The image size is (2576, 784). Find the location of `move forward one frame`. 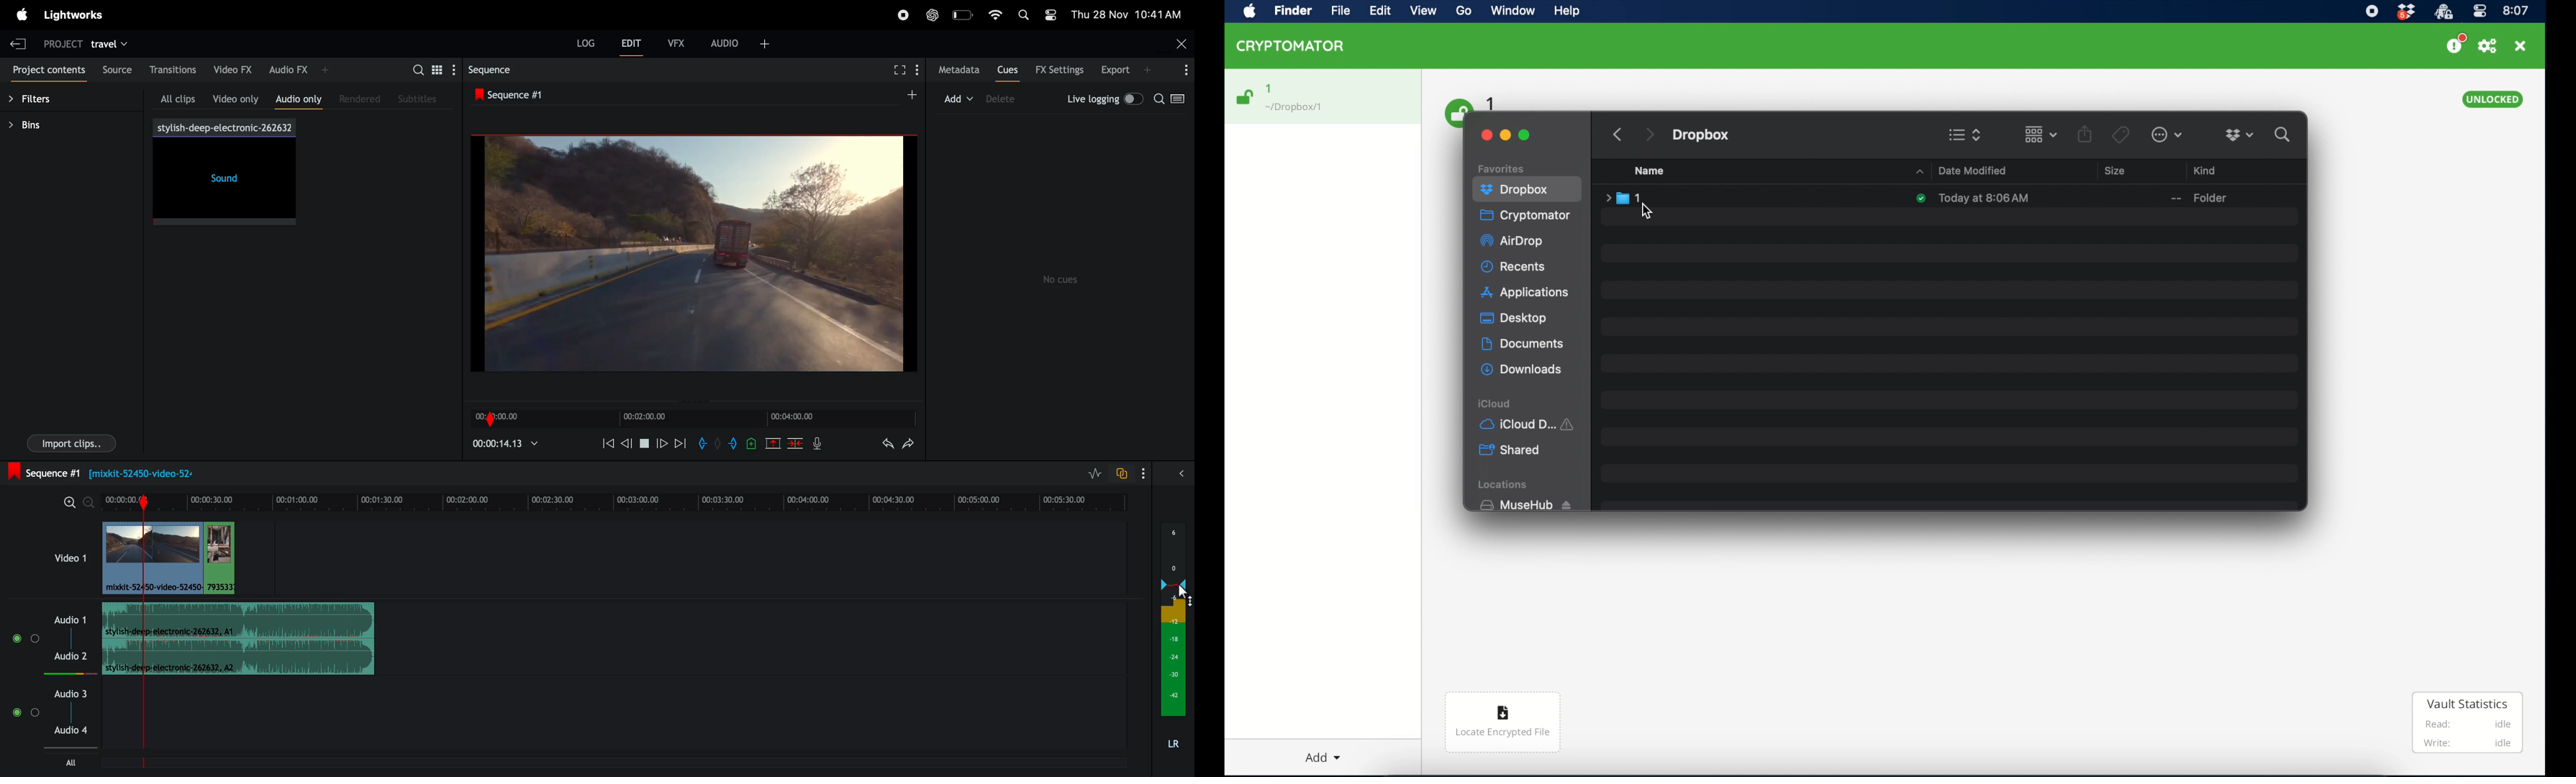

move forward one frame is located at coordinates (663, 443).